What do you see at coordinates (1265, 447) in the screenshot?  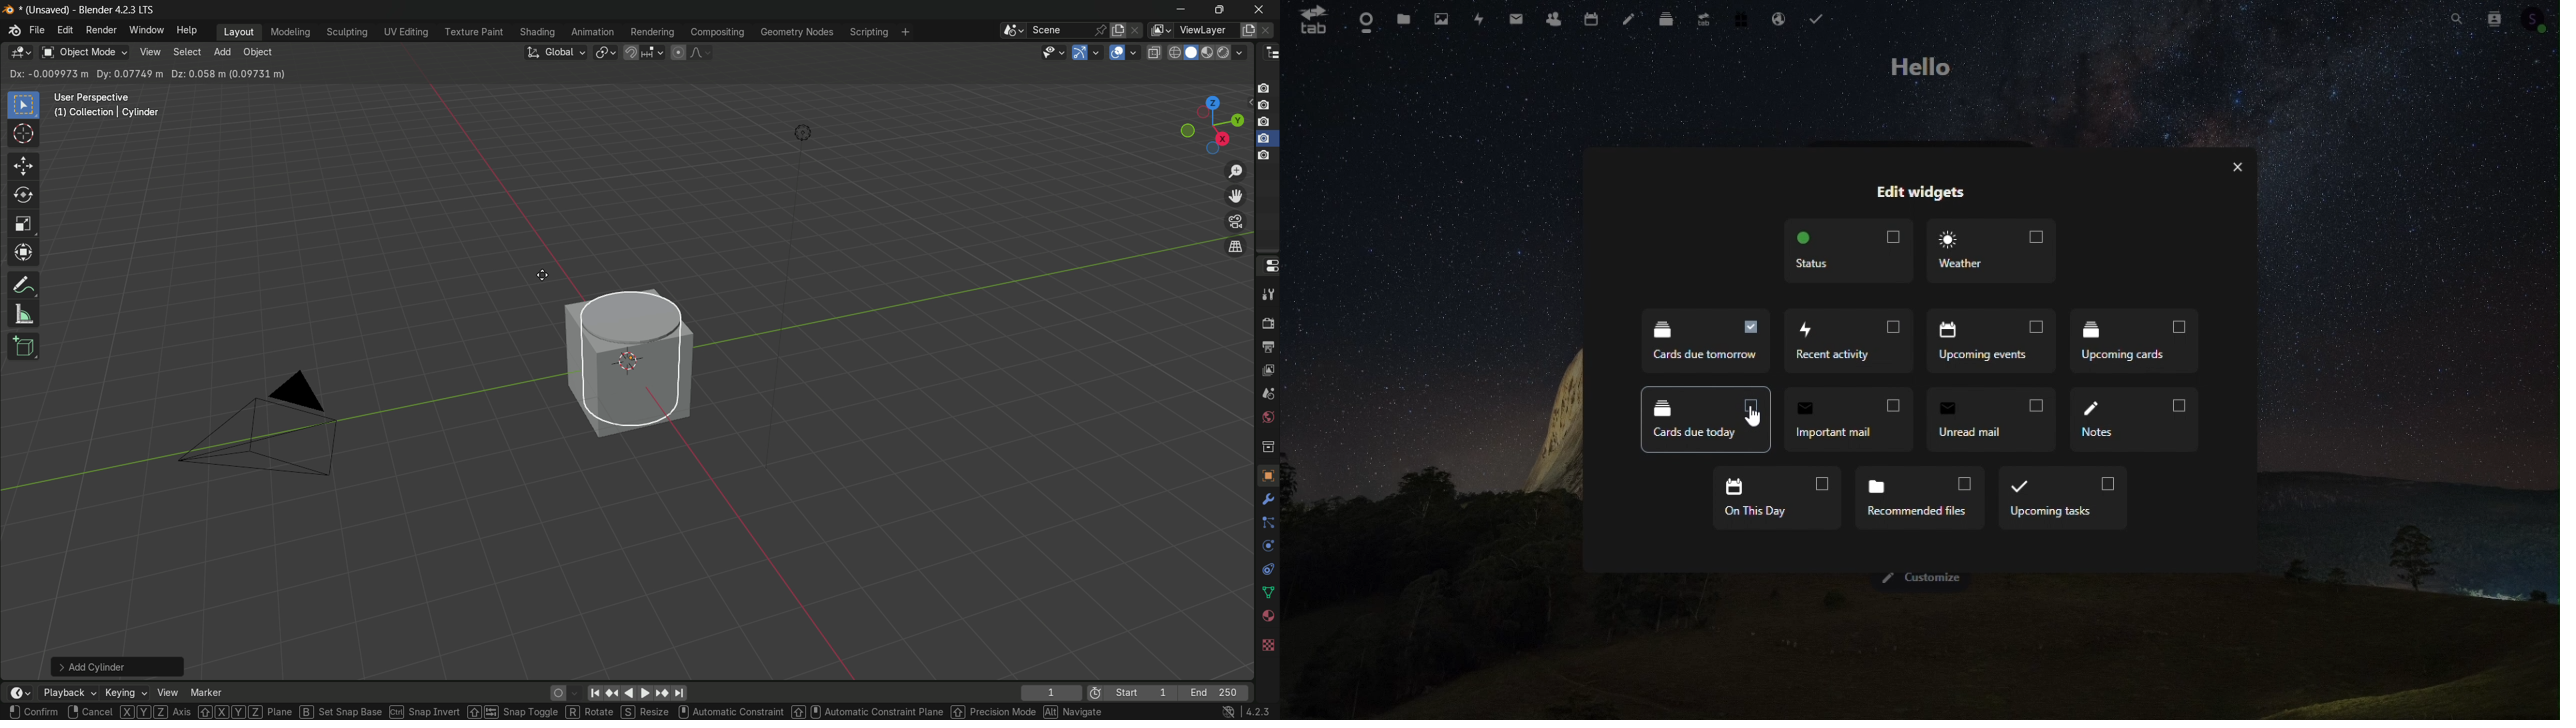 I see `collection` at bounding box center [1265, 447].